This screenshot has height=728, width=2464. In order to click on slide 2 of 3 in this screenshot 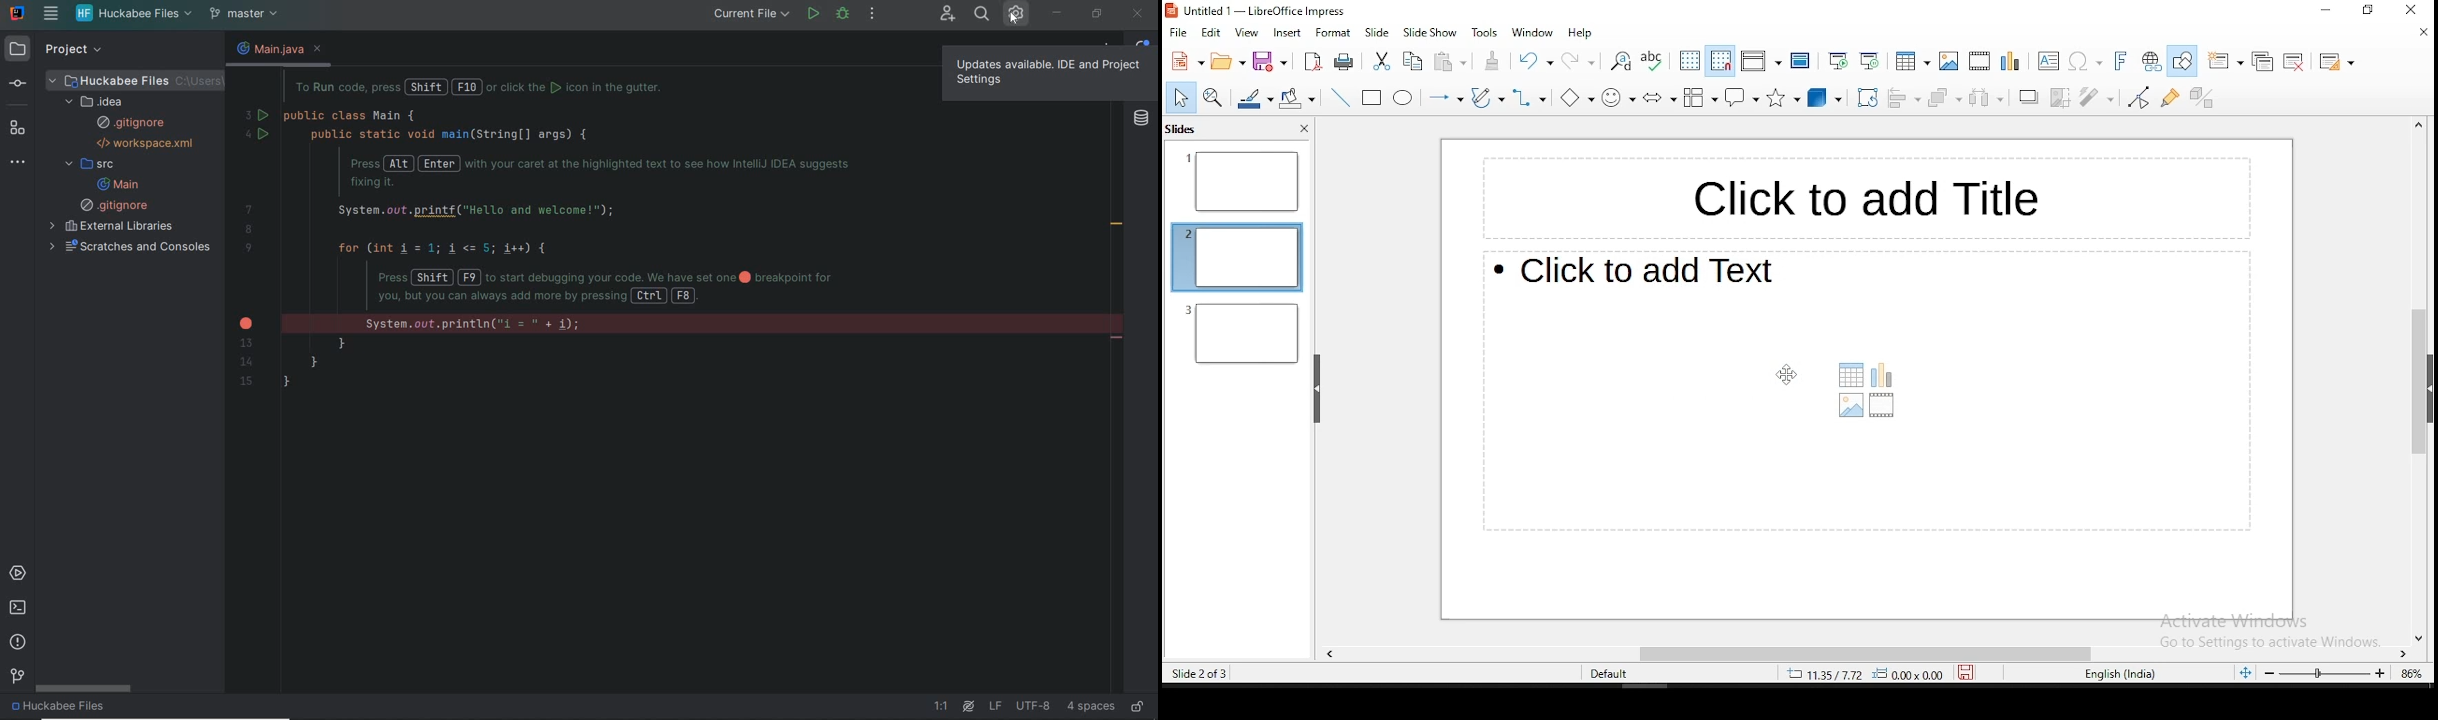, I will do `click(1198, 674)`.